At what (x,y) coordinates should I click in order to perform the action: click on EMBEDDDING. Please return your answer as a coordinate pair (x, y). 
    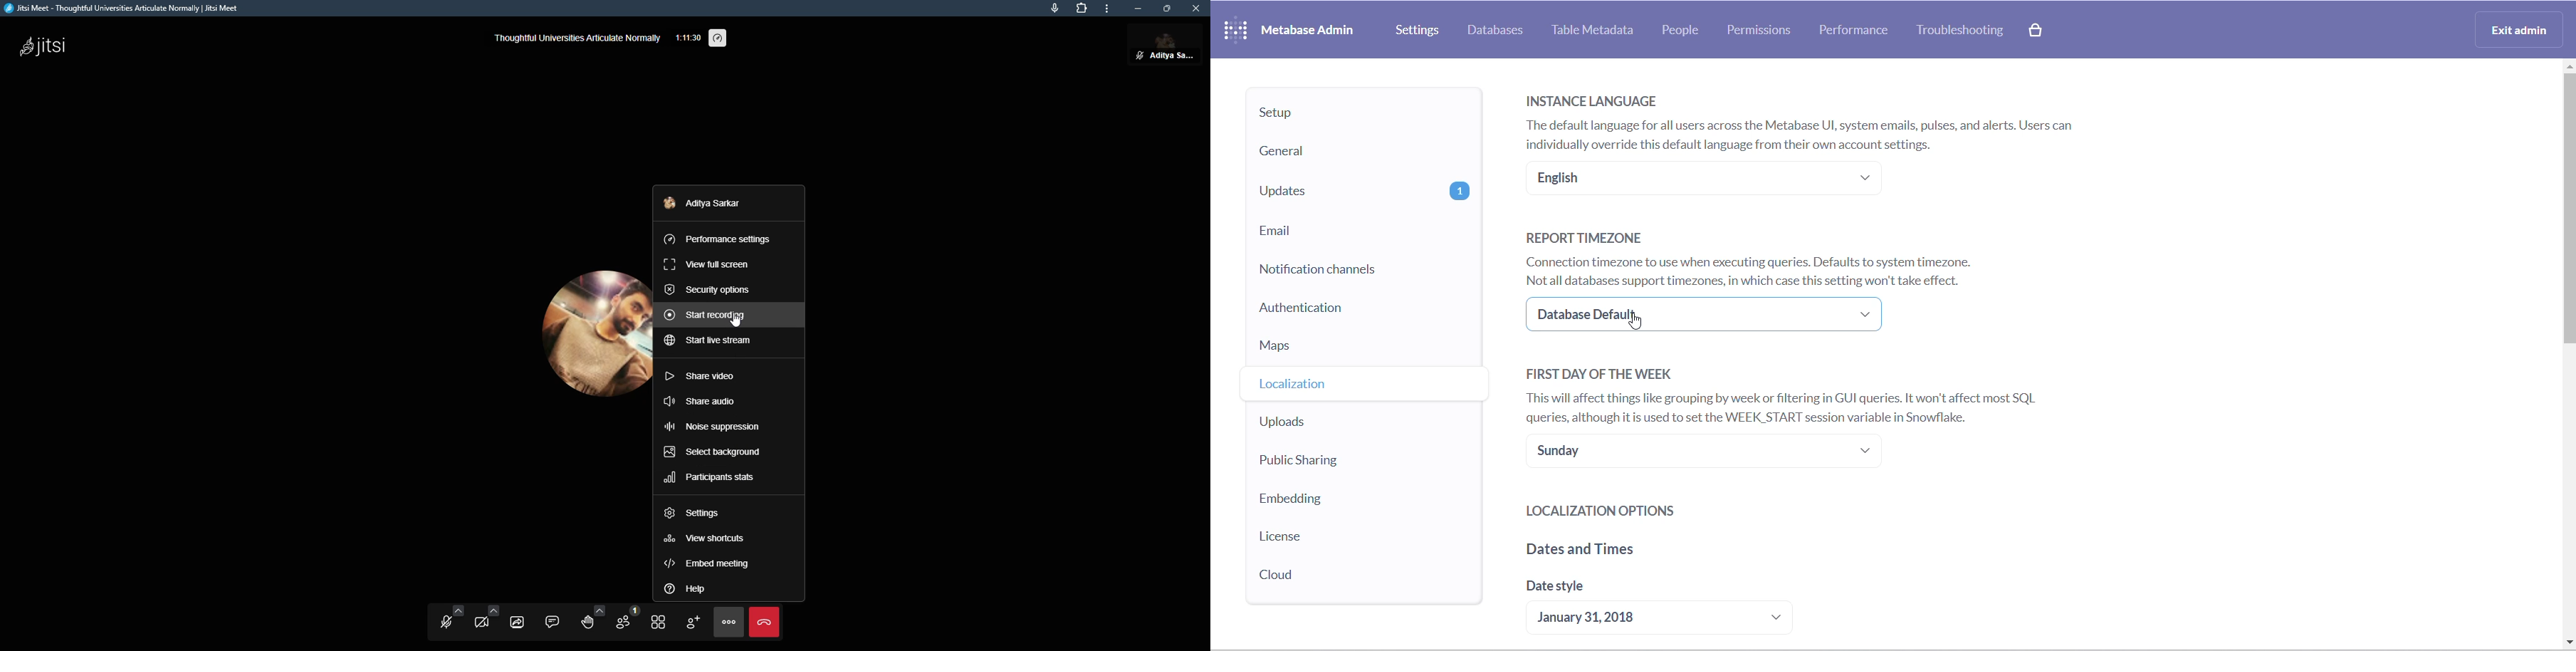
    Looking at the image, I should click on (1334, 498).